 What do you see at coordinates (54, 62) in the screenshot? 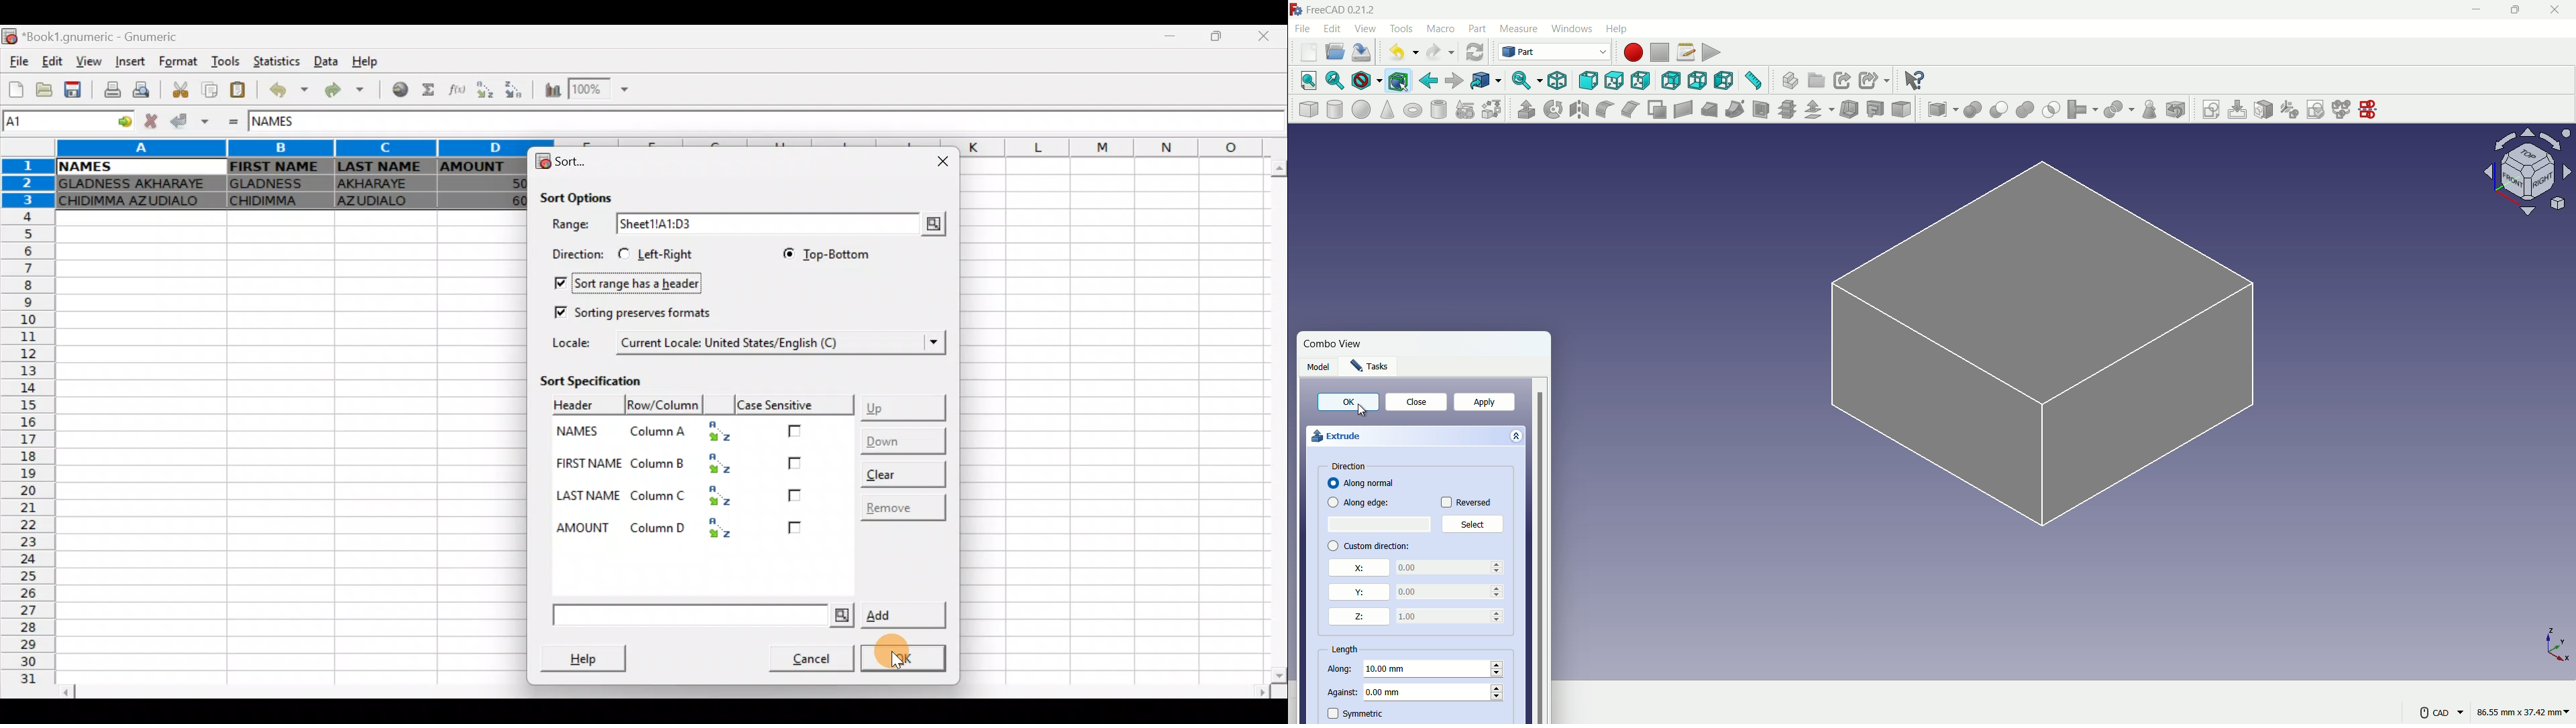
I see `Edit` at bounding box center [54, 62].